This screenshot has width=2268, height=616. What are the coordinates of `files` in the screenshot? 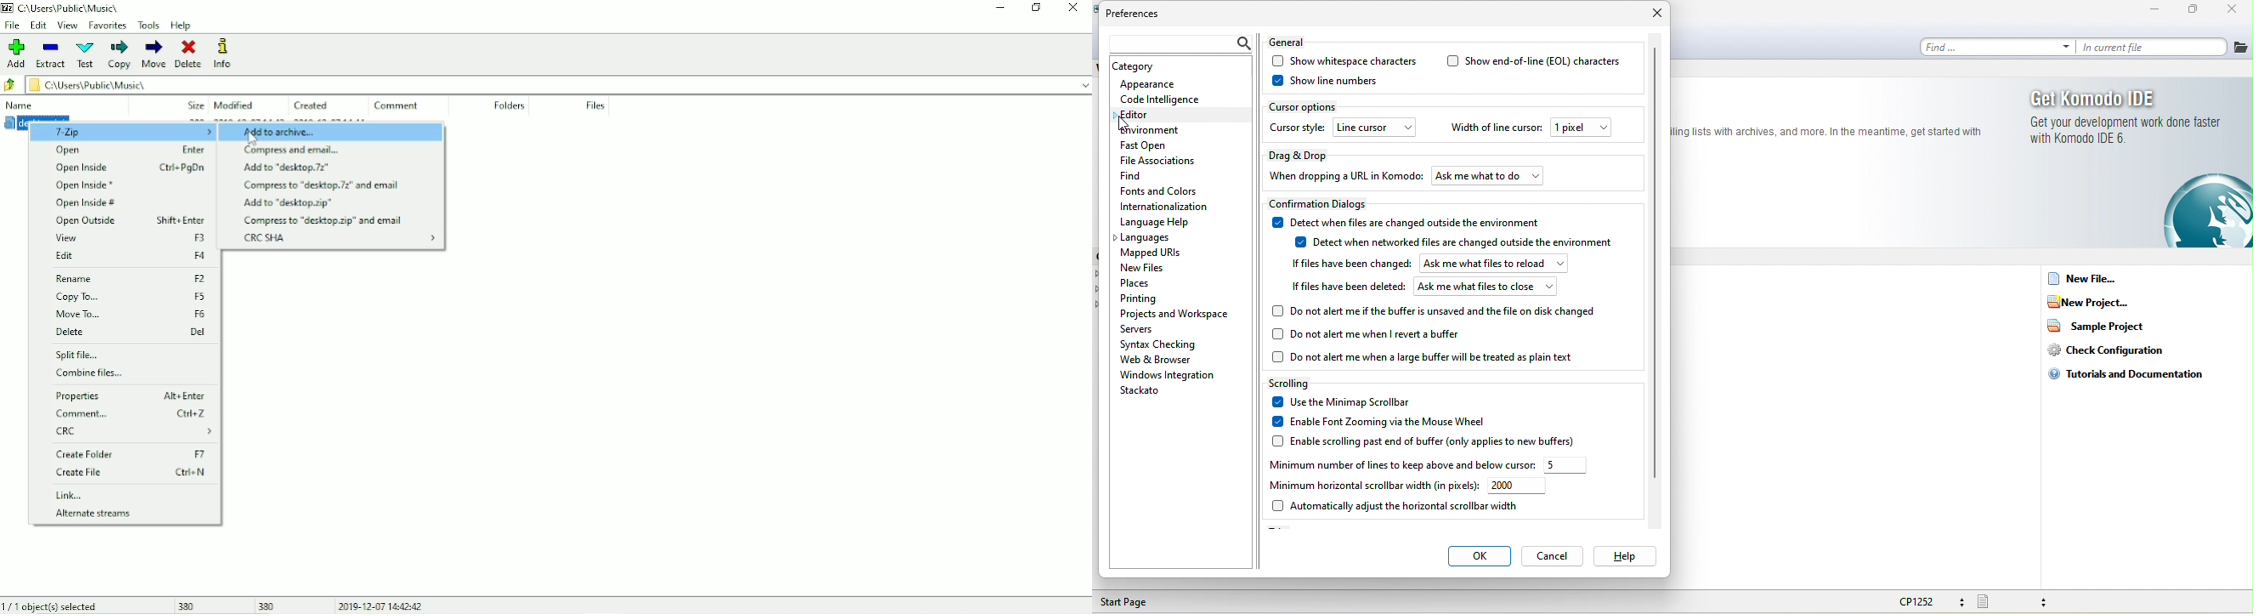 It's located at (2242, 48).